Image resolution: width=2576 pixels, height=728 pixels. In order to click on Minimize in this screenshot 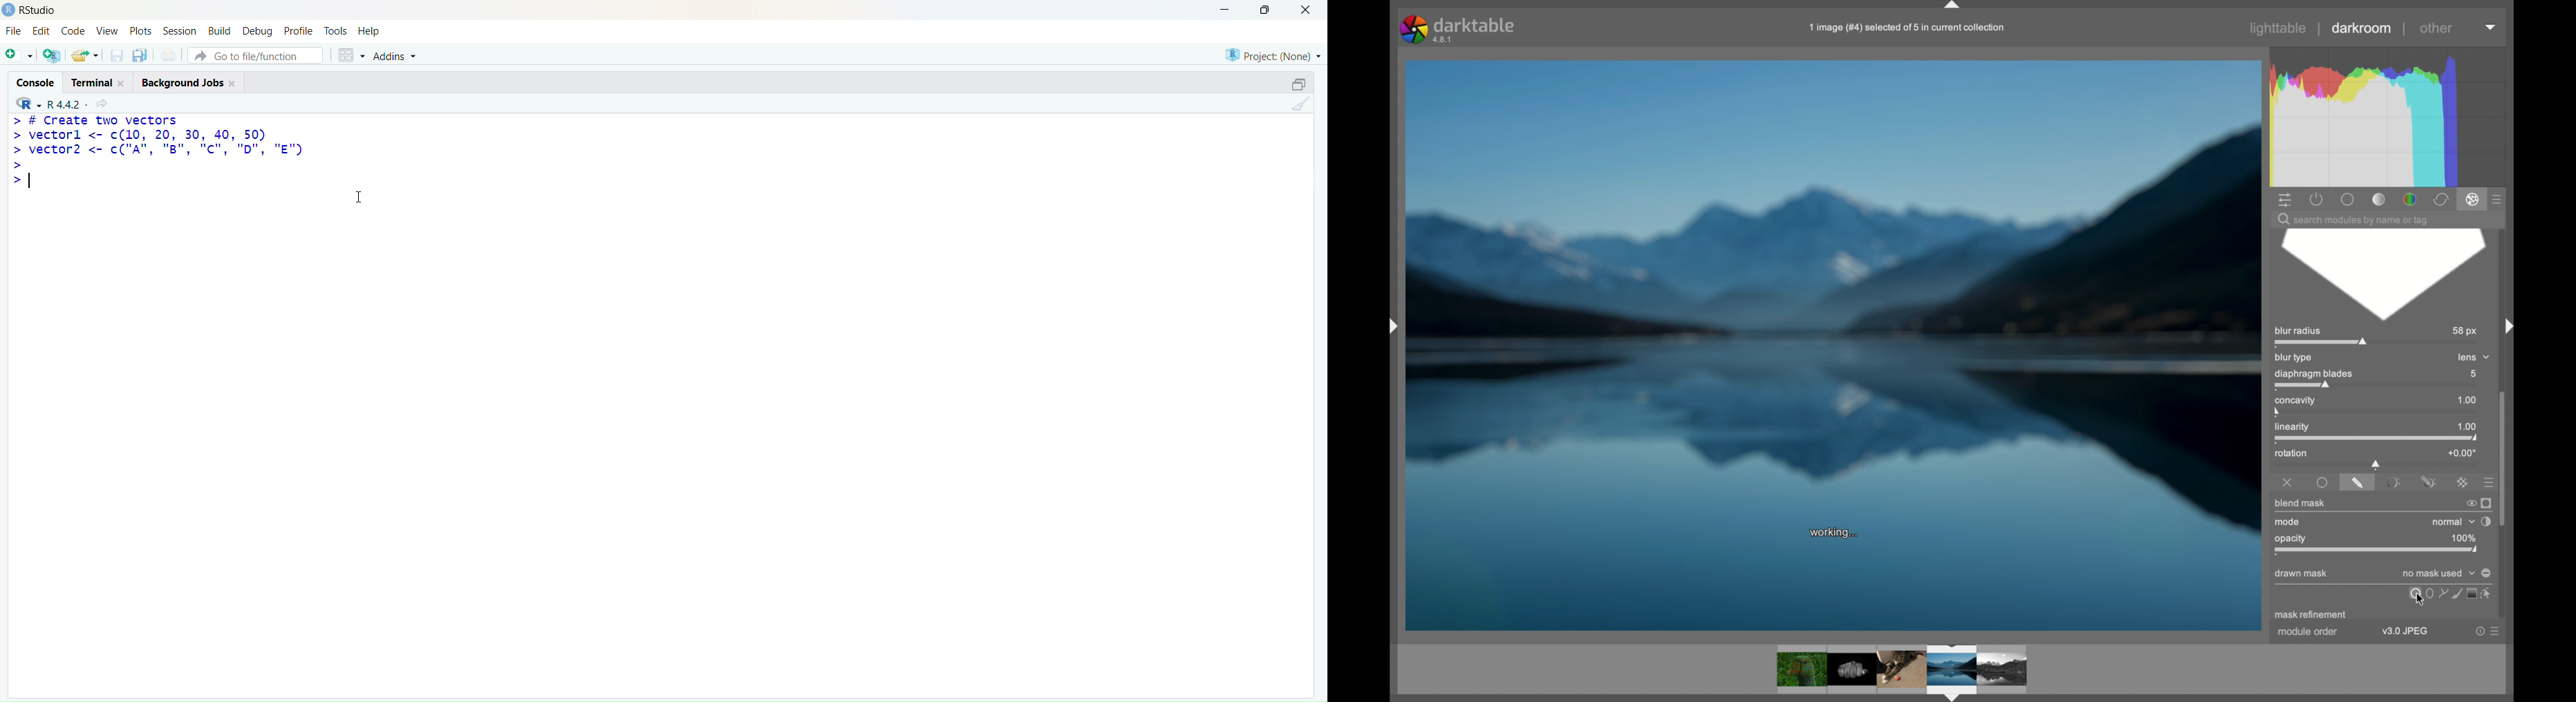, I will do `click(1224, 10)`.